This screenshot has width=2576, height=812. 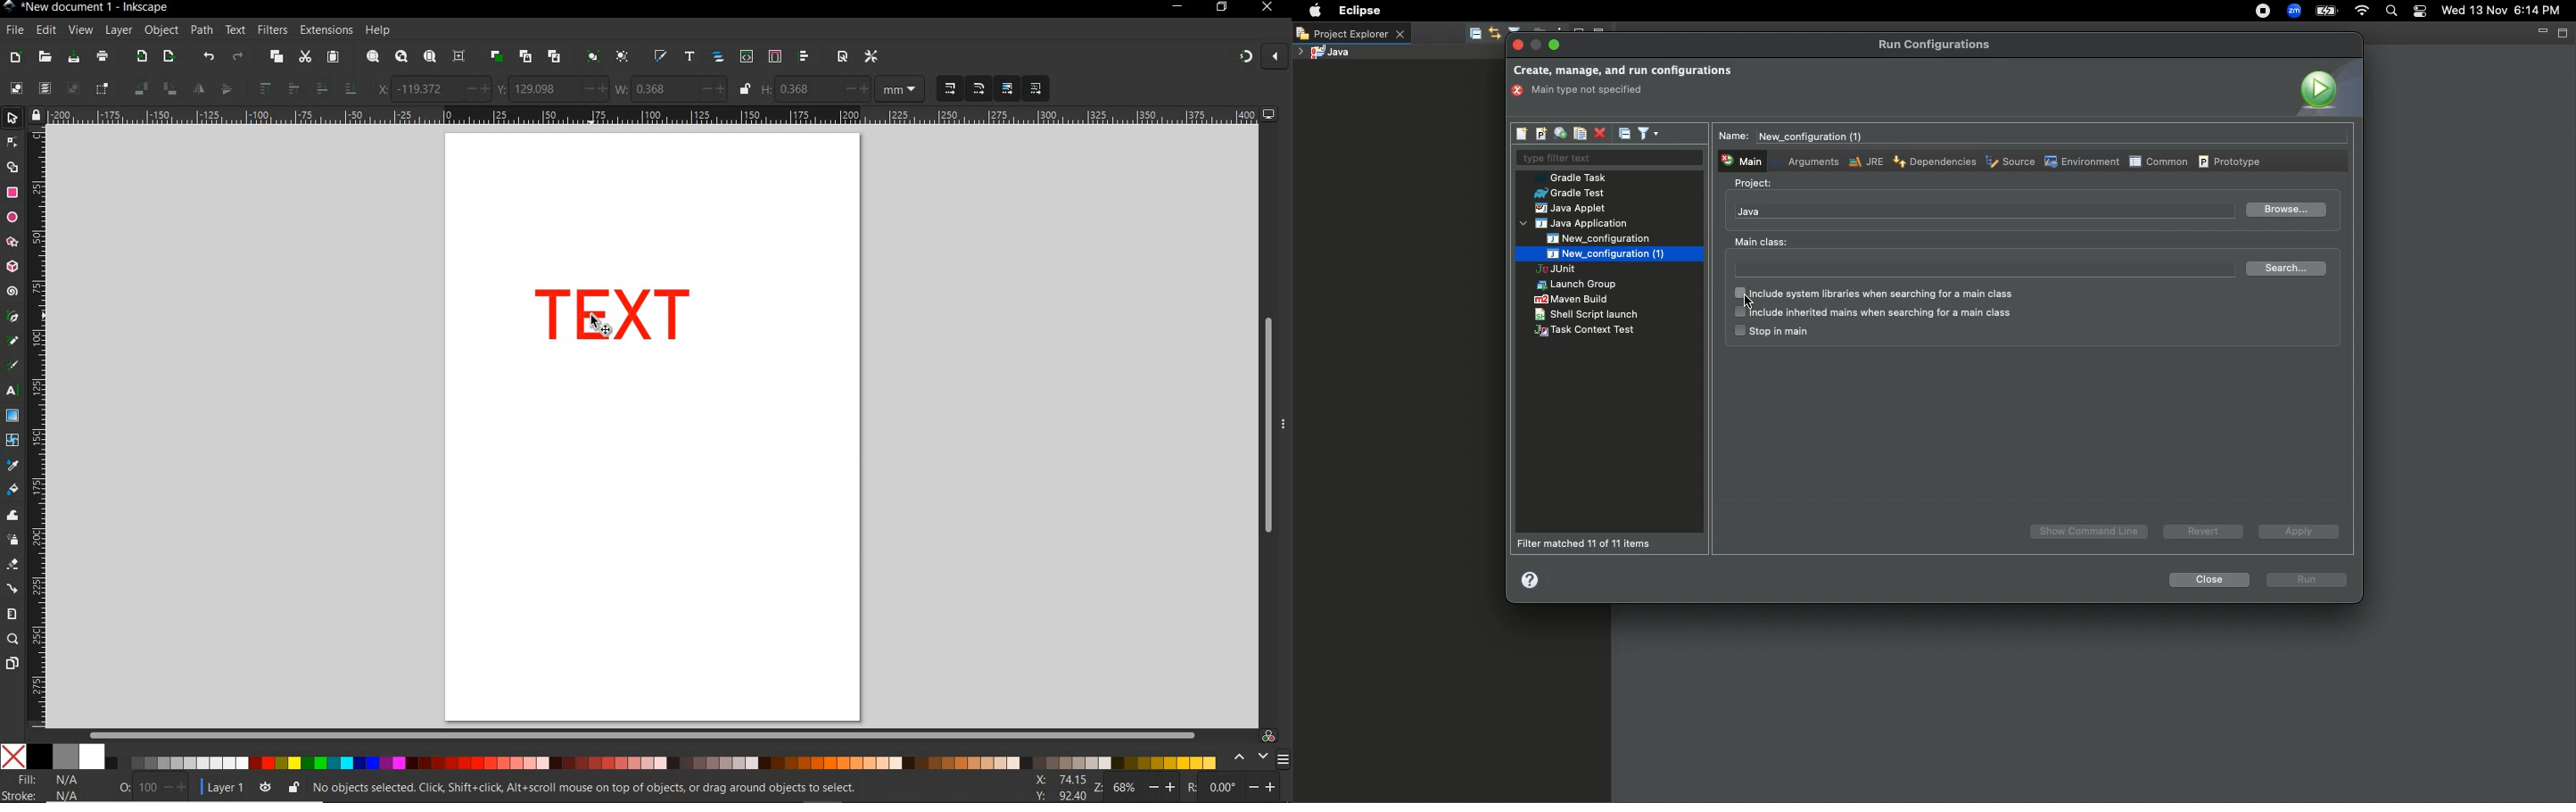 What do you see at coordinates (671, 88) in the screenshot?
I see `WIDTH OF SELECTION` at bounding box center [671, 88].